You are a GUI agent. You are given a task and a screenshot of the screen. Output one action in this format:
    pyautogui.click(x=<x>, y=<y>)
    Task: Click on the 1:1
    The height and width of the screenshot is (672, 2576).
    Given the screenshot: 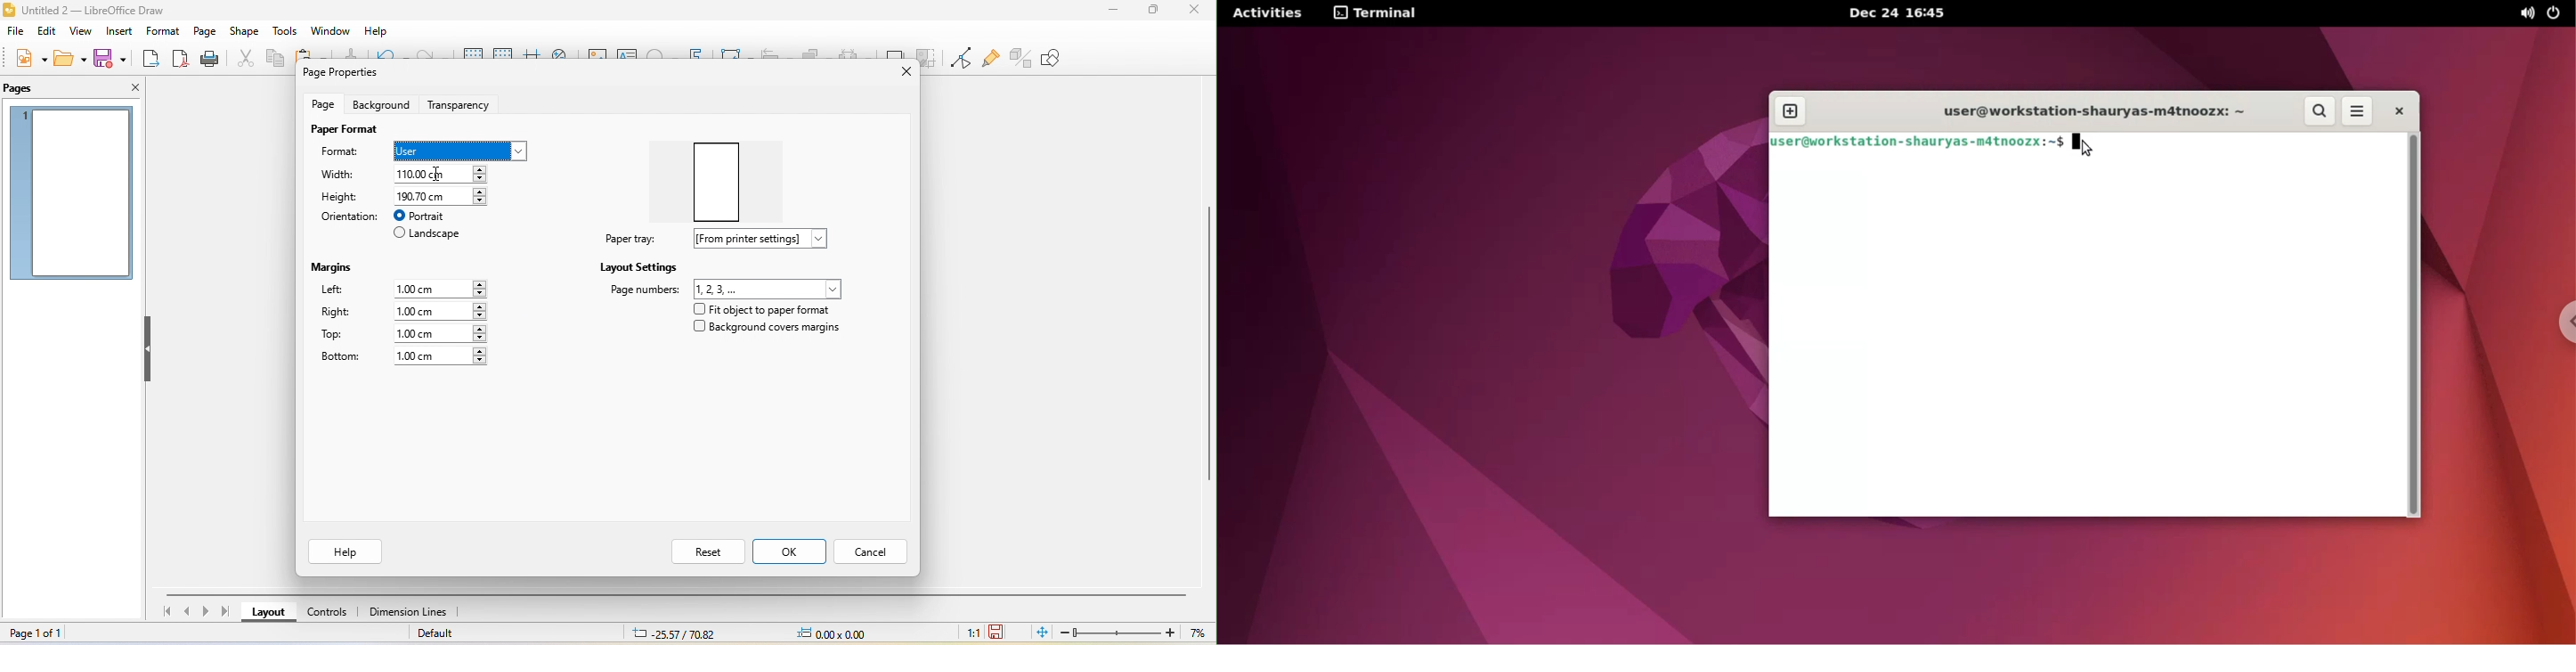 What is the action you would take?
    pyautogui.click(x=970, y=632)
    